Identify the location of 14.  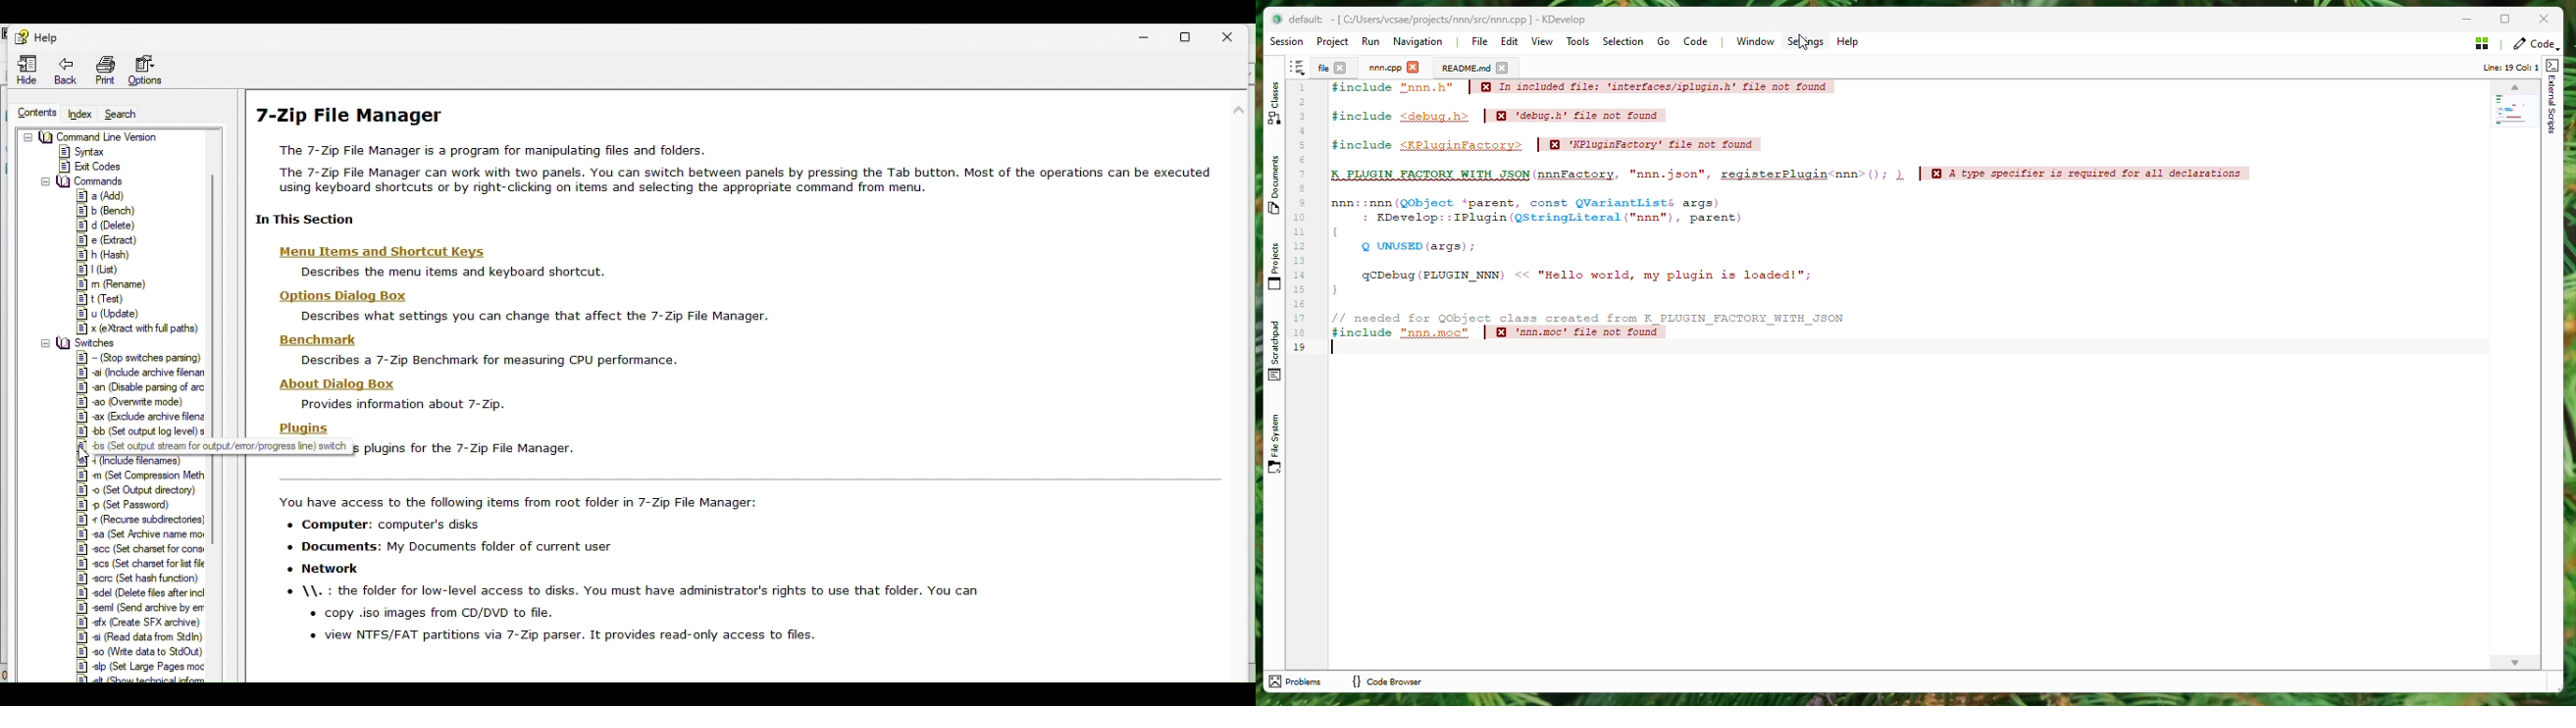
(1300, 275).